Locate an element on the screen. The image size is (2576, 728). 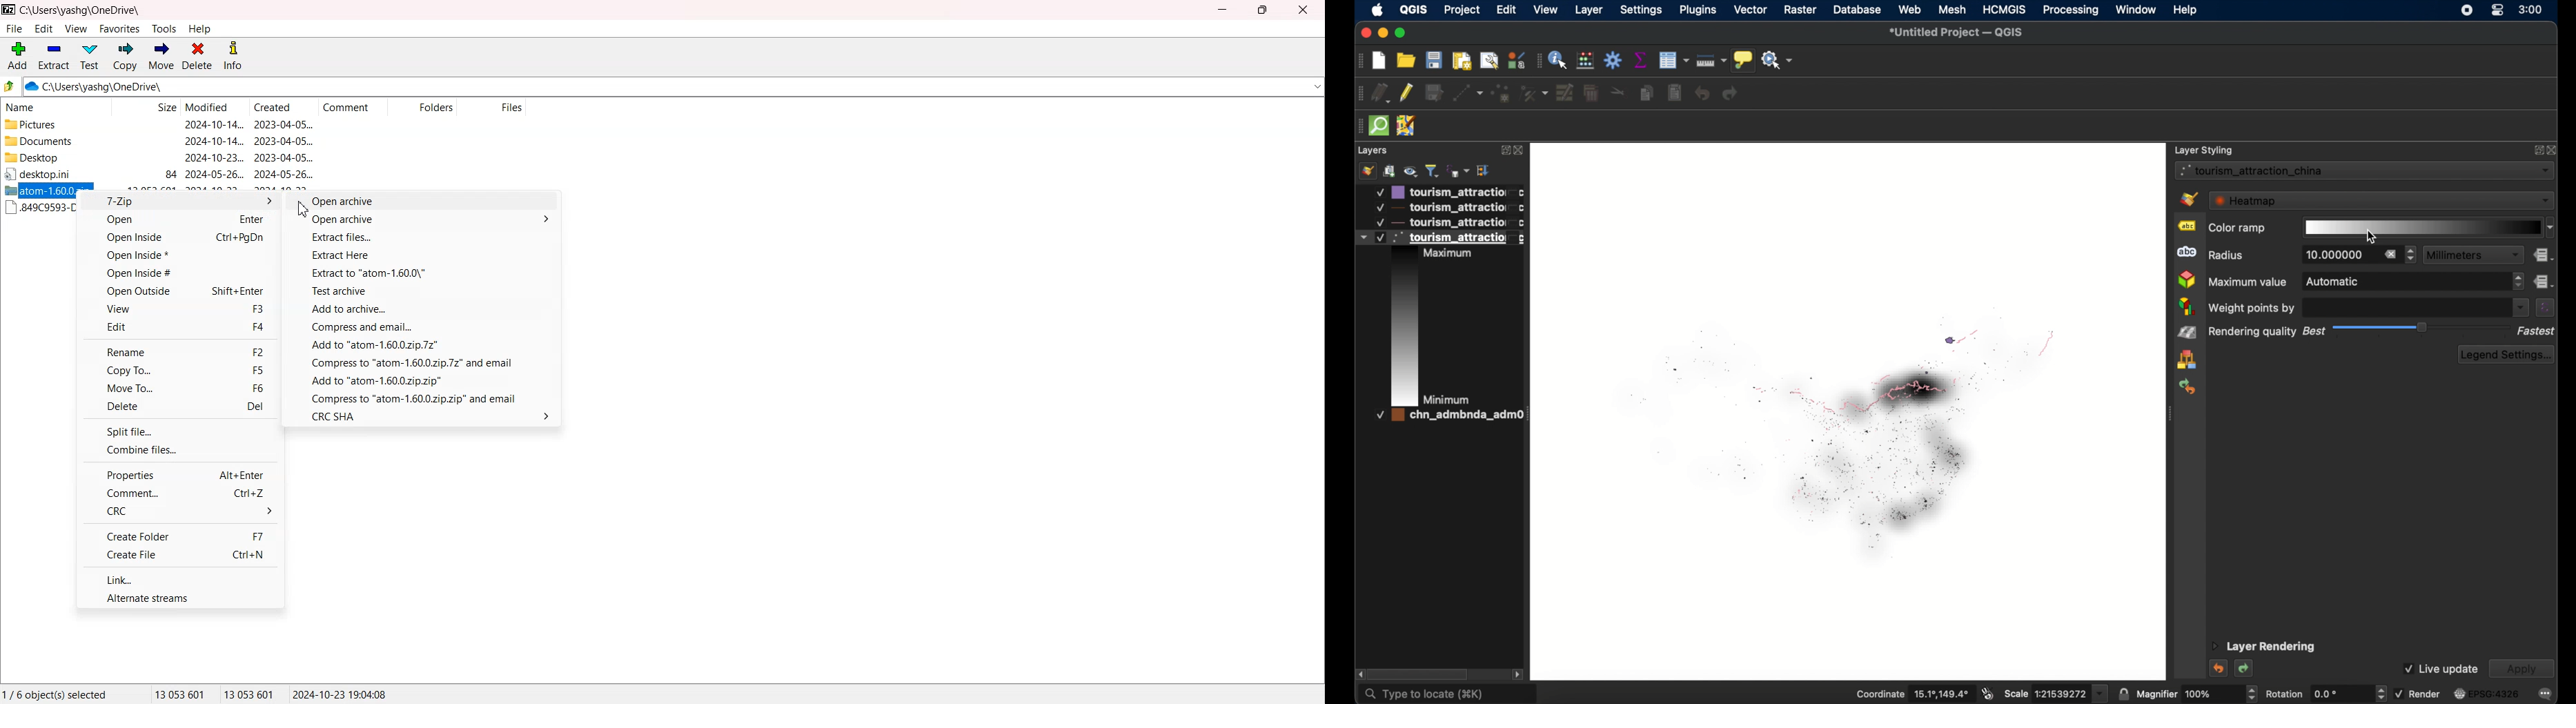
layer 2 is located at coordinates (1447, 207).